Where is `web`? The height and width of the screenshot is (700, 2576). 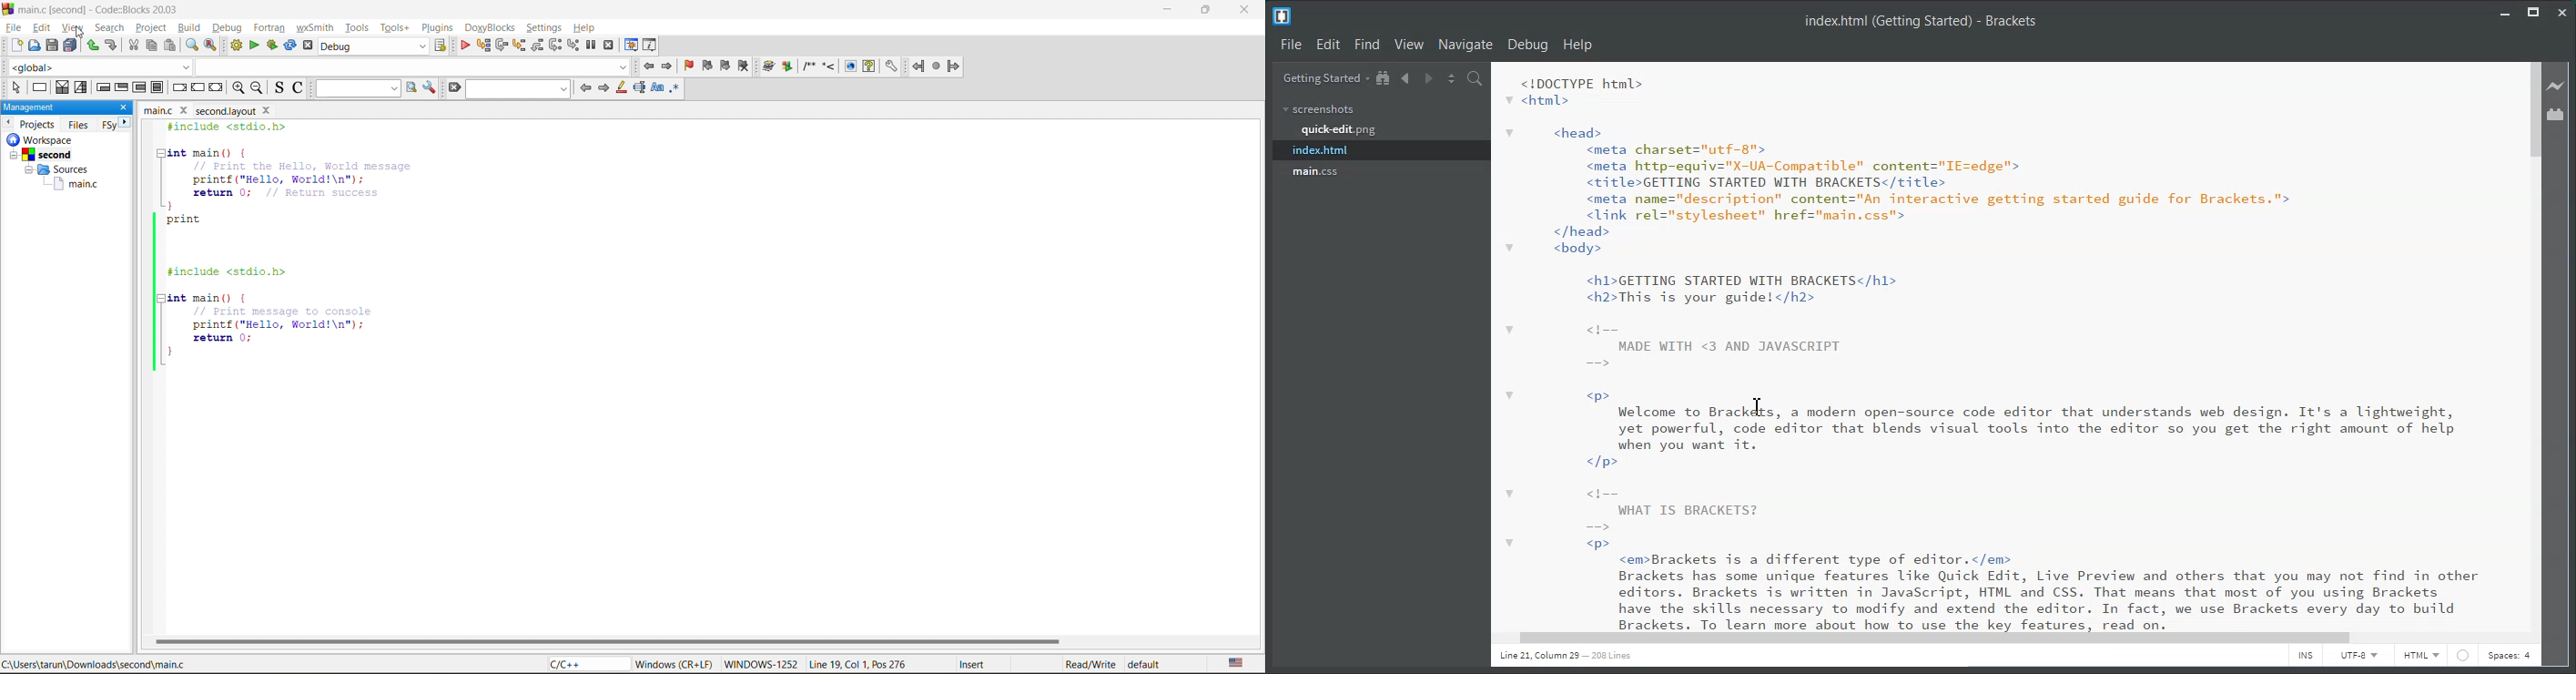
web is located at coordinates (2462, 659).